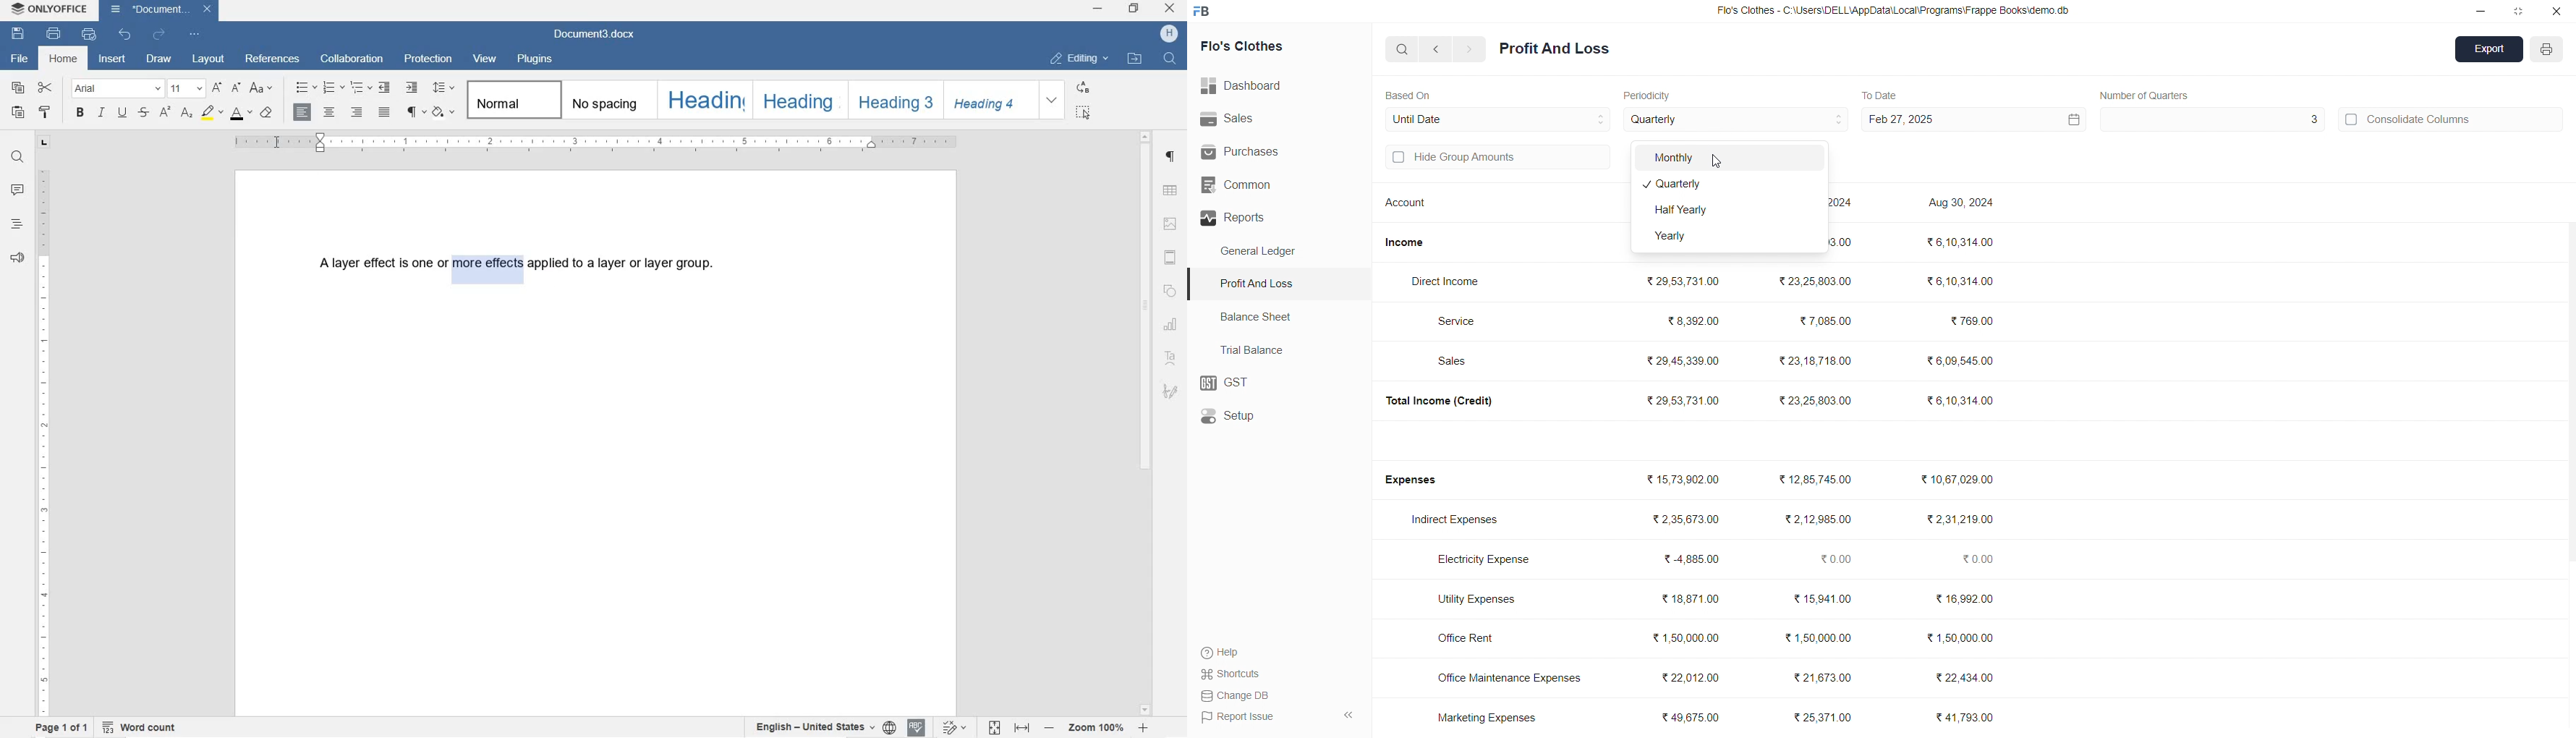 The image size is (2576, 756). I want to click on Reports, so click(1273, 218).